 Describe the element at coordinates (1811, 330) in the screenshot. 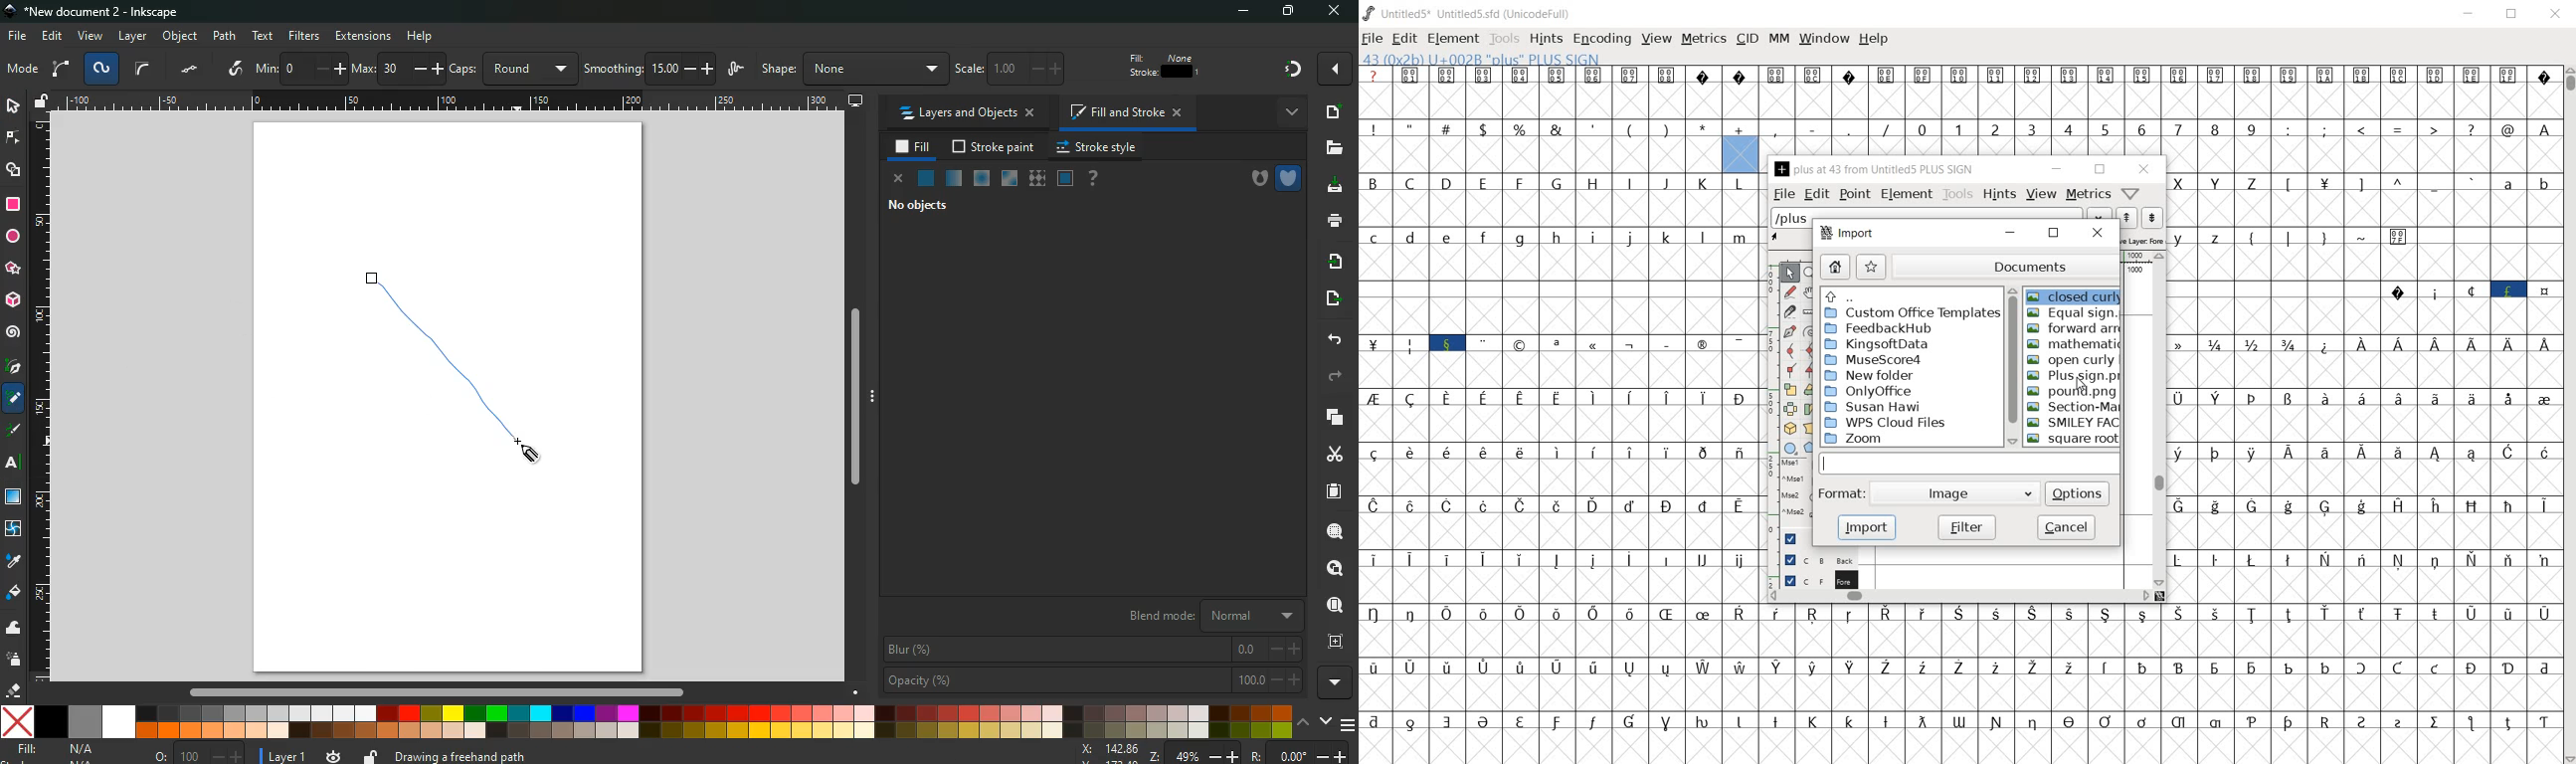

I see `change whether spiro is active or not` at that location.